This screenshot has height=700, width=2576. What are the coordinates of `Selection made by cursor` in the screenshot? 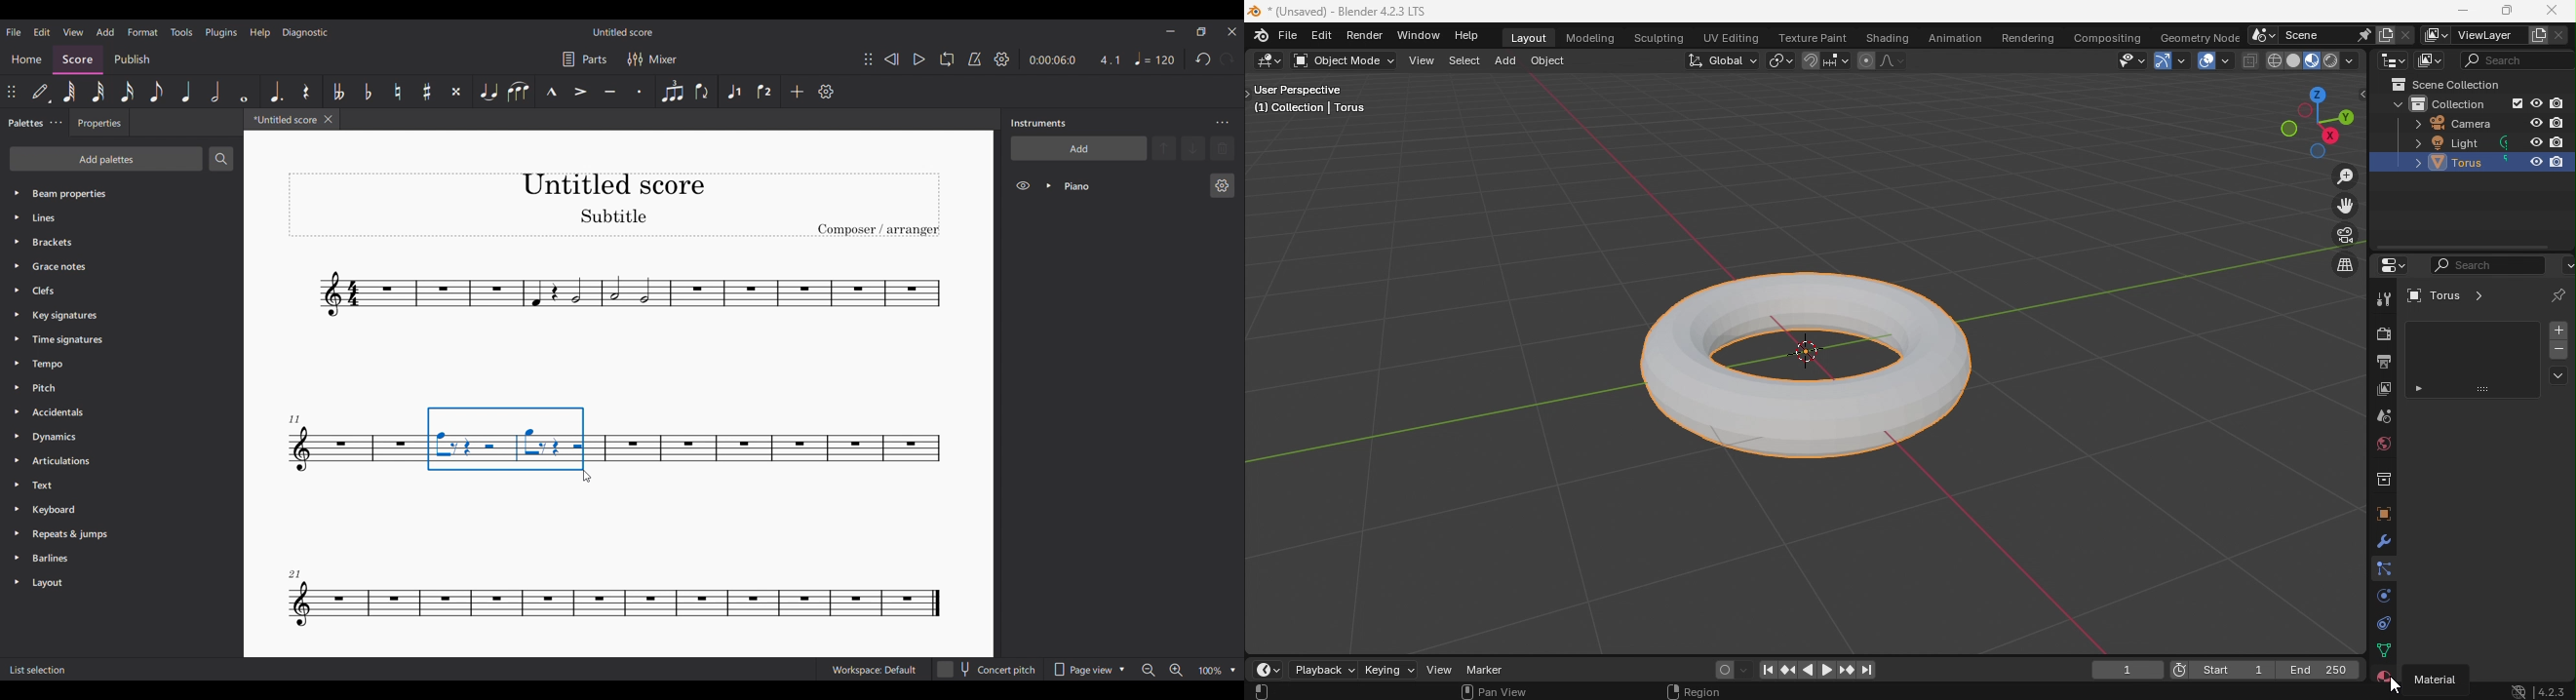 It's located at (506, 439).